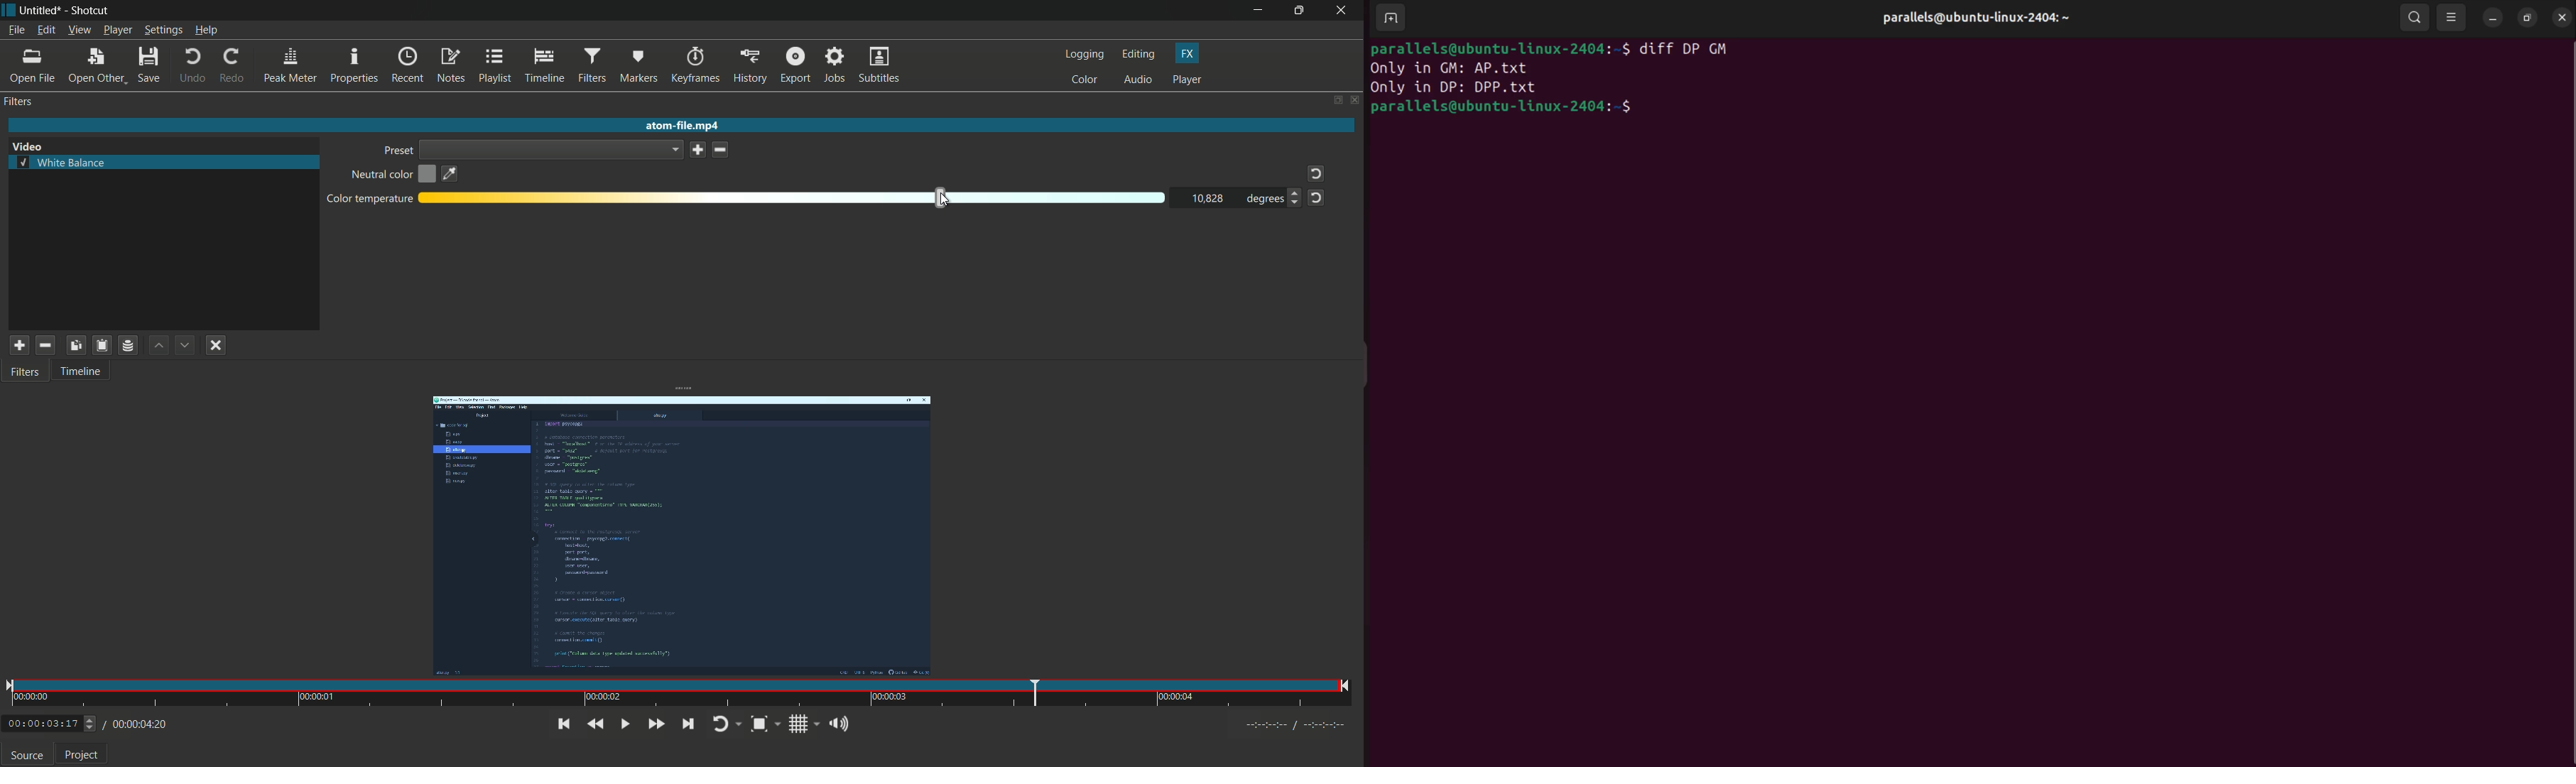  Describe the element at coordinates (552, 149) in the screenshot. I see `dropdown` at that location.